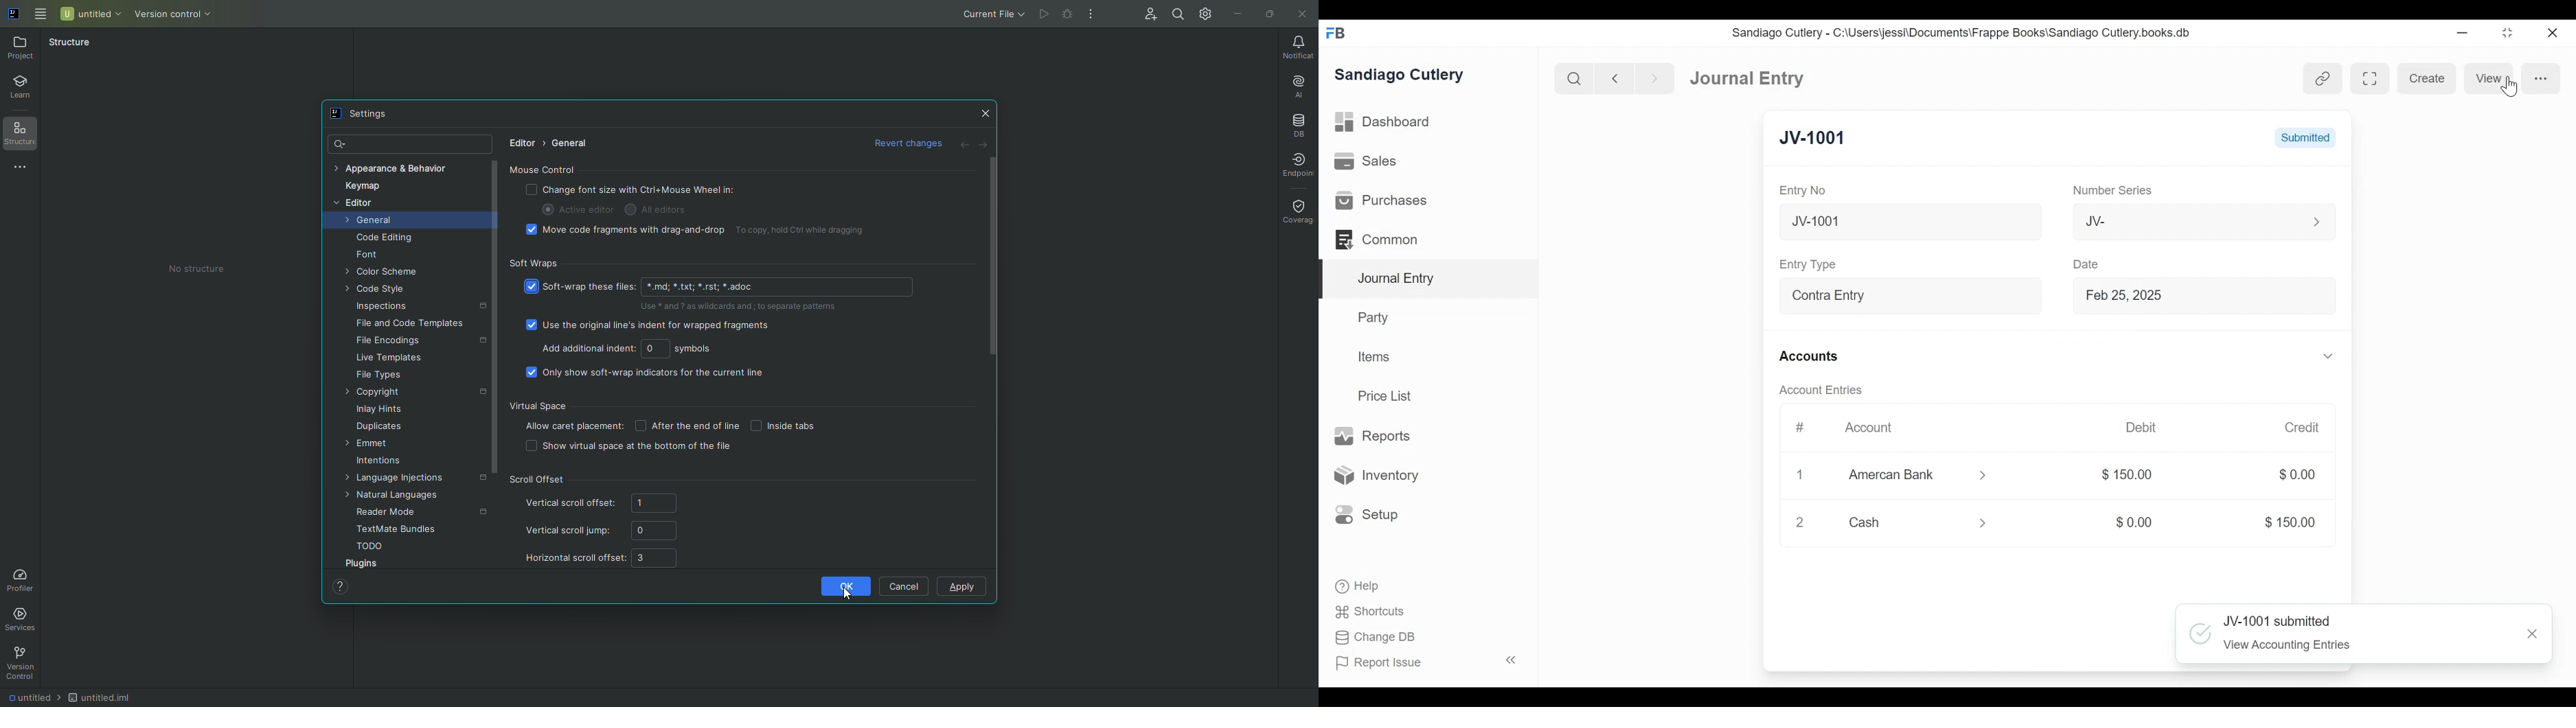  Describe the element at coordinates (2554, 32) in the screenshot. I see `Close` at that location.